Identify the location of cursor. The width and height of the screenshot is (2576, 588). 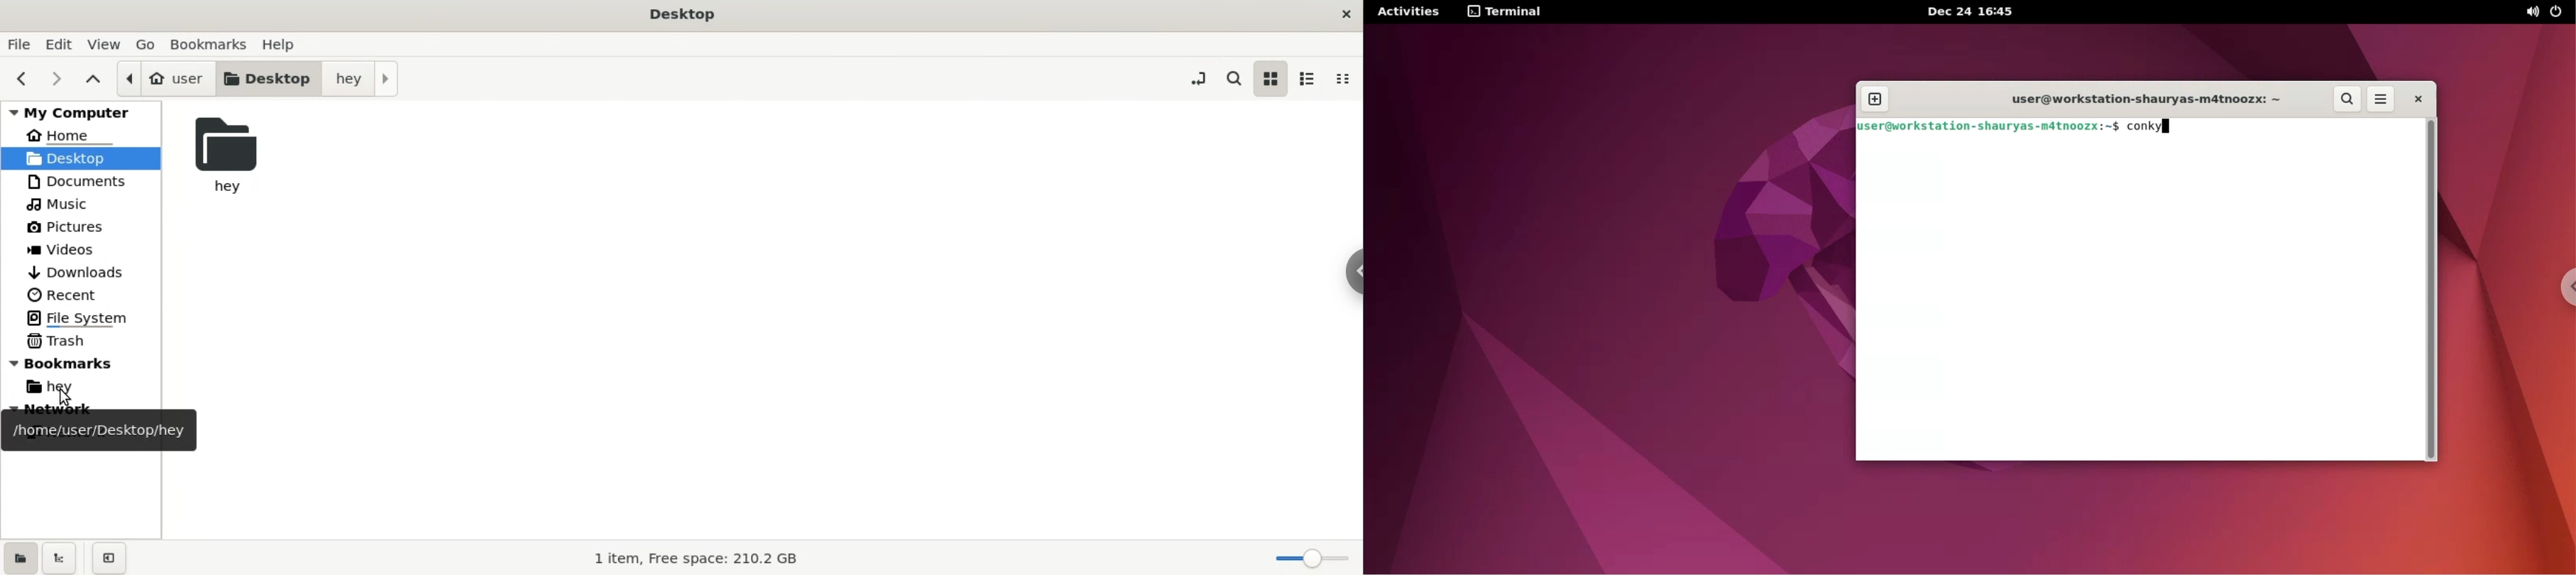
(66, 395).